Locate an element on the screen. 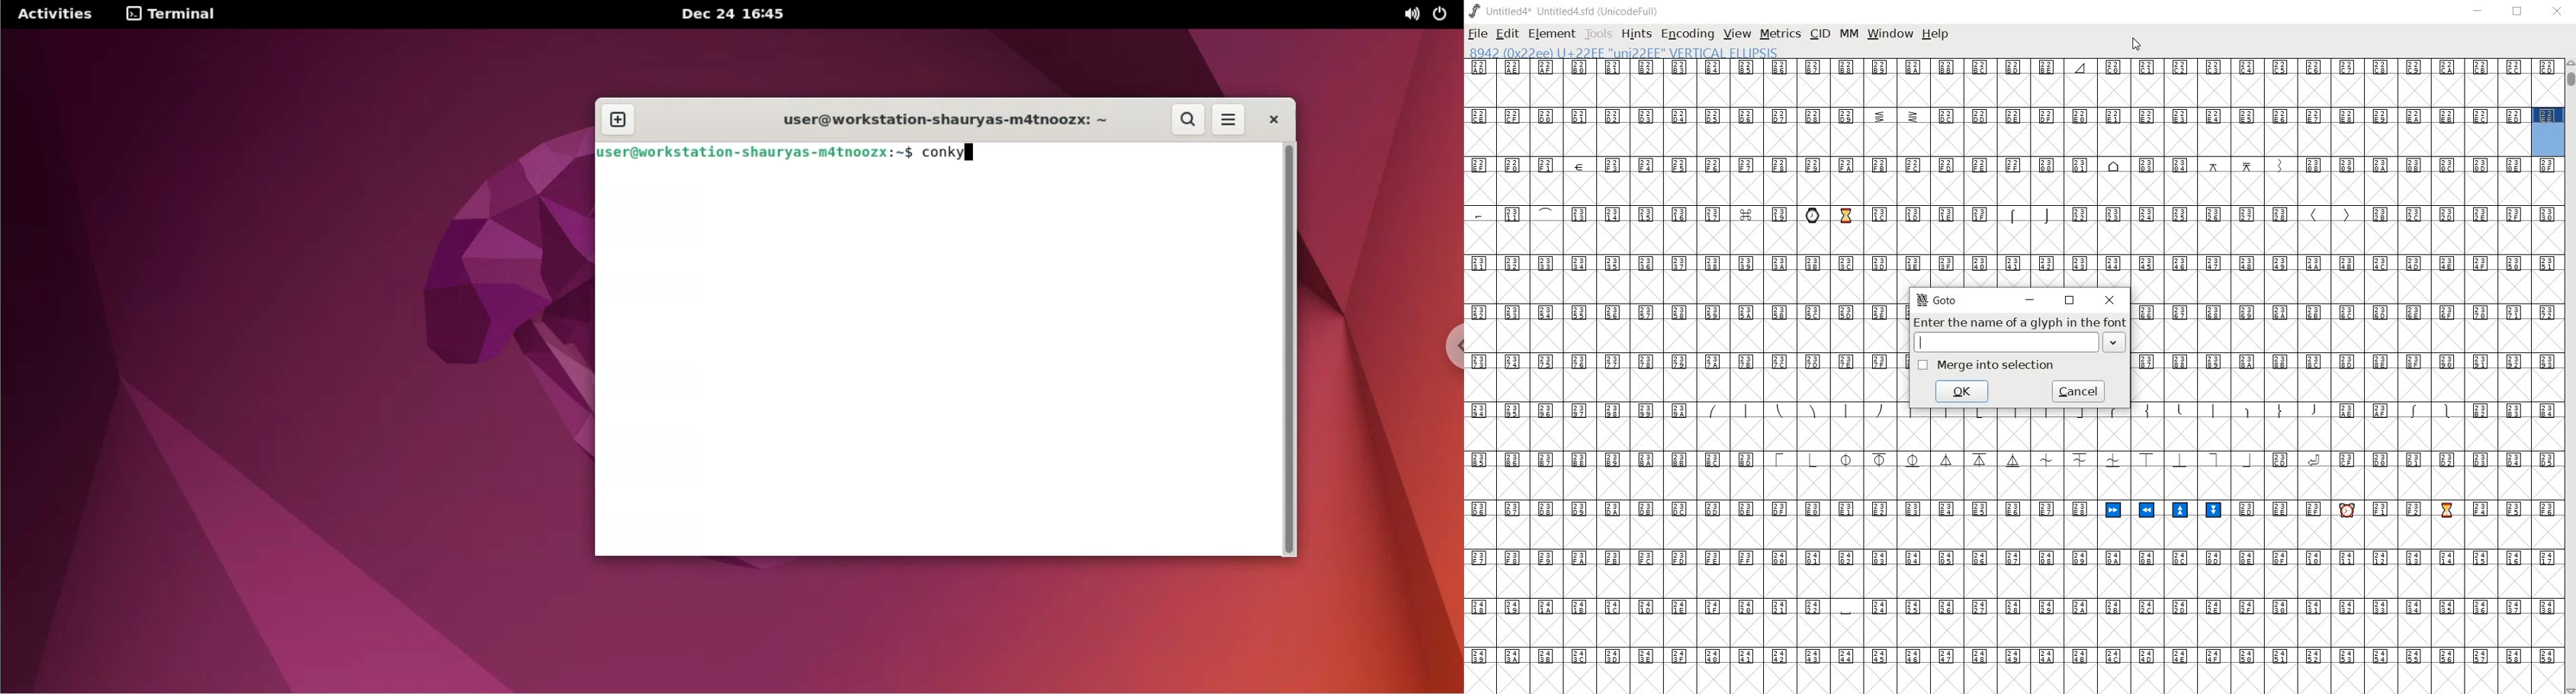 The image size is (2576, 700). user@workstation-shauyas-m4tnoozx: ~ is located at coordinates (934, 119).